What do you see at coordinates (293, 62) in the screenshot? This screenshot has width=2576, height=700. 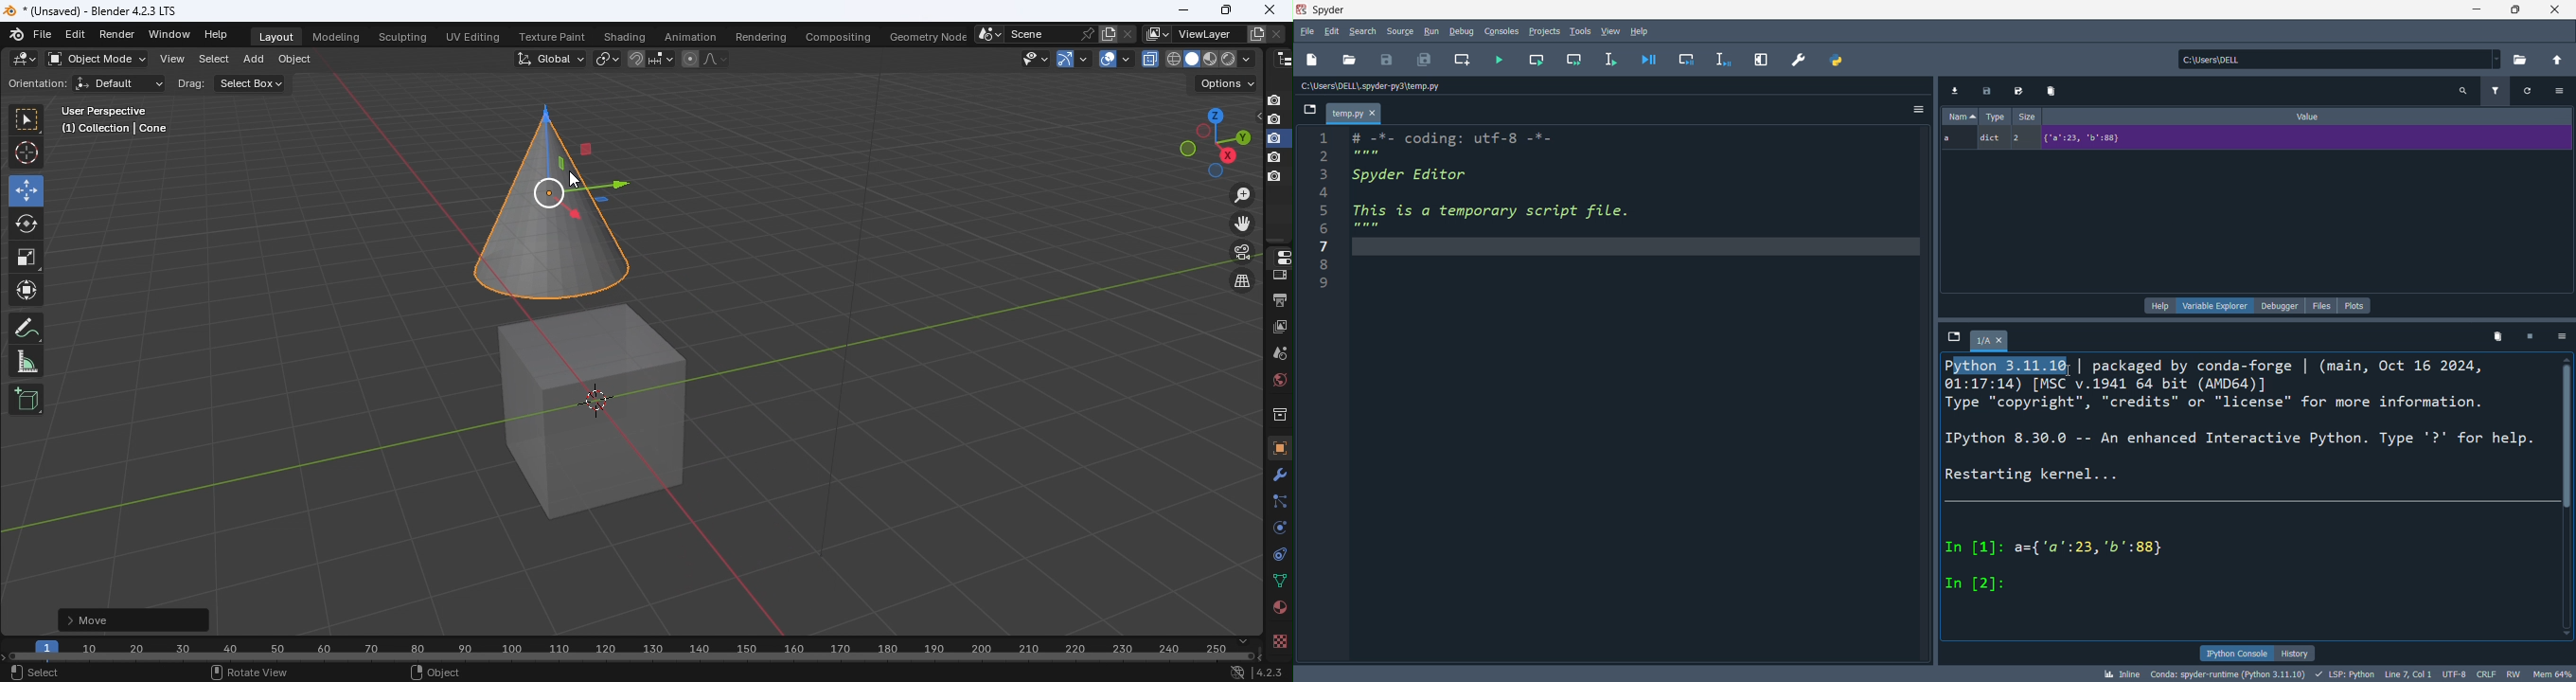 I see `Object` at bounding box center [293, 62].